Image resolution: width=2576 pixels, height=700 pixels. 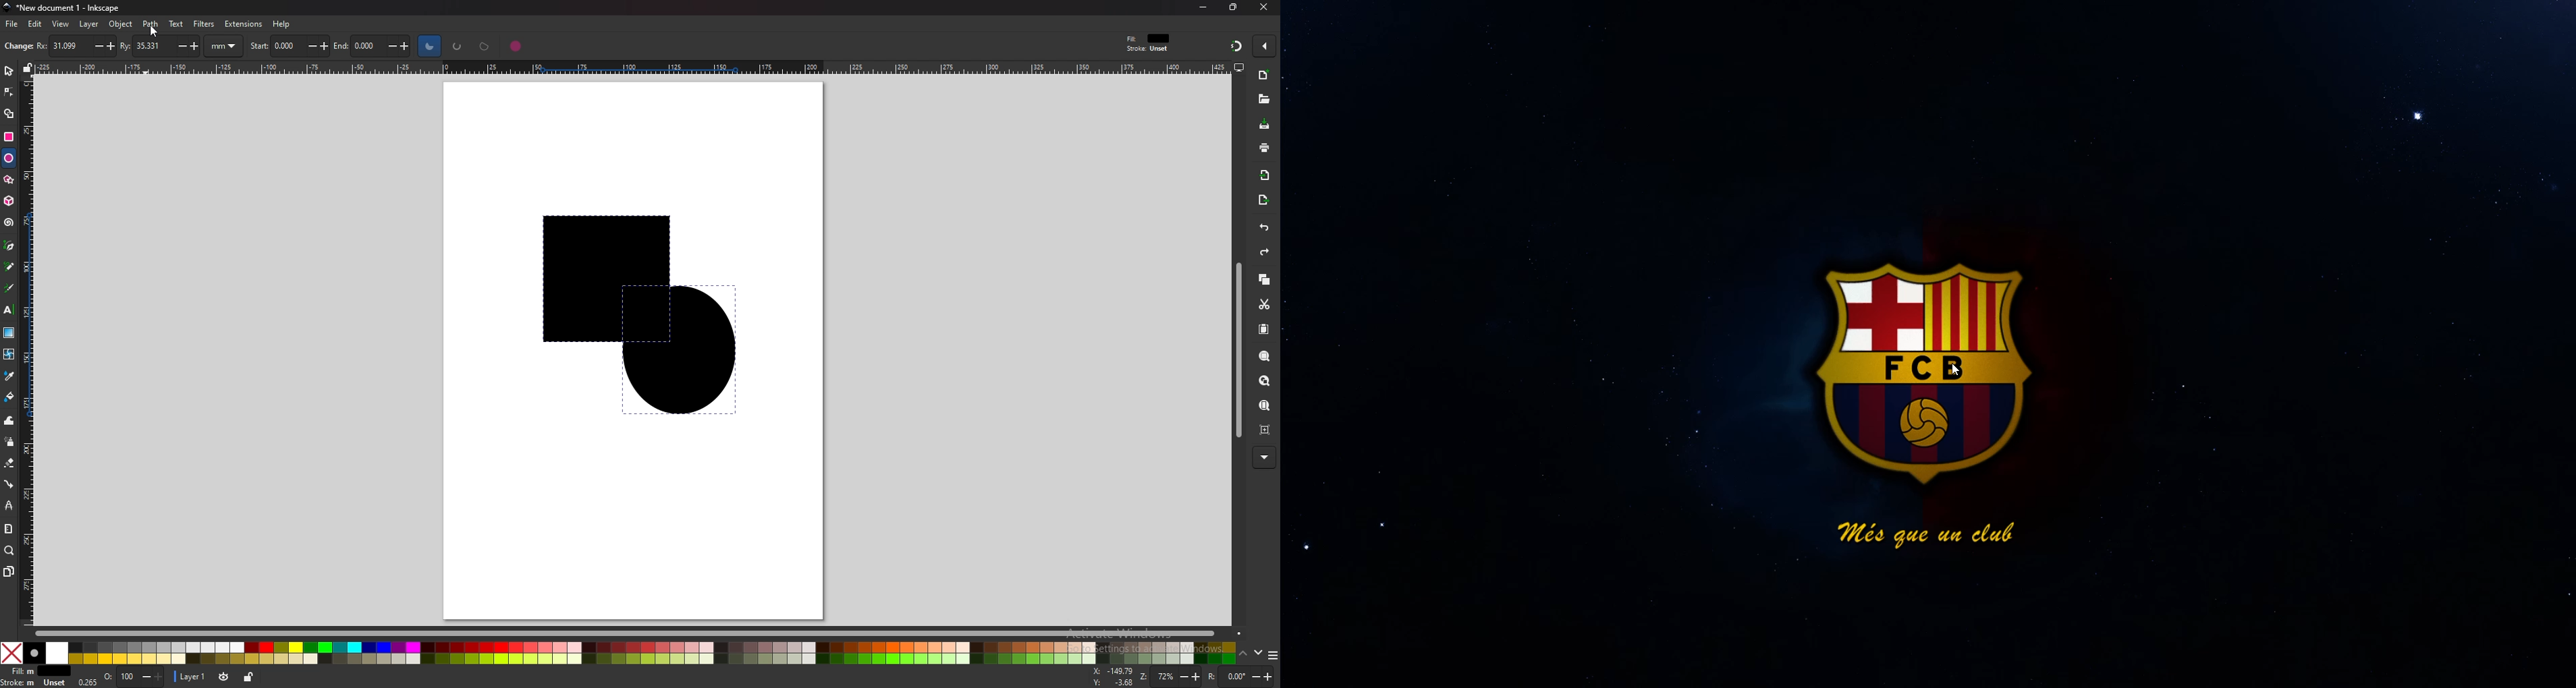 What do you see at coordinates (9, 135) in the screenshot?
I see `rectangle` at bounding box center [9, 135].